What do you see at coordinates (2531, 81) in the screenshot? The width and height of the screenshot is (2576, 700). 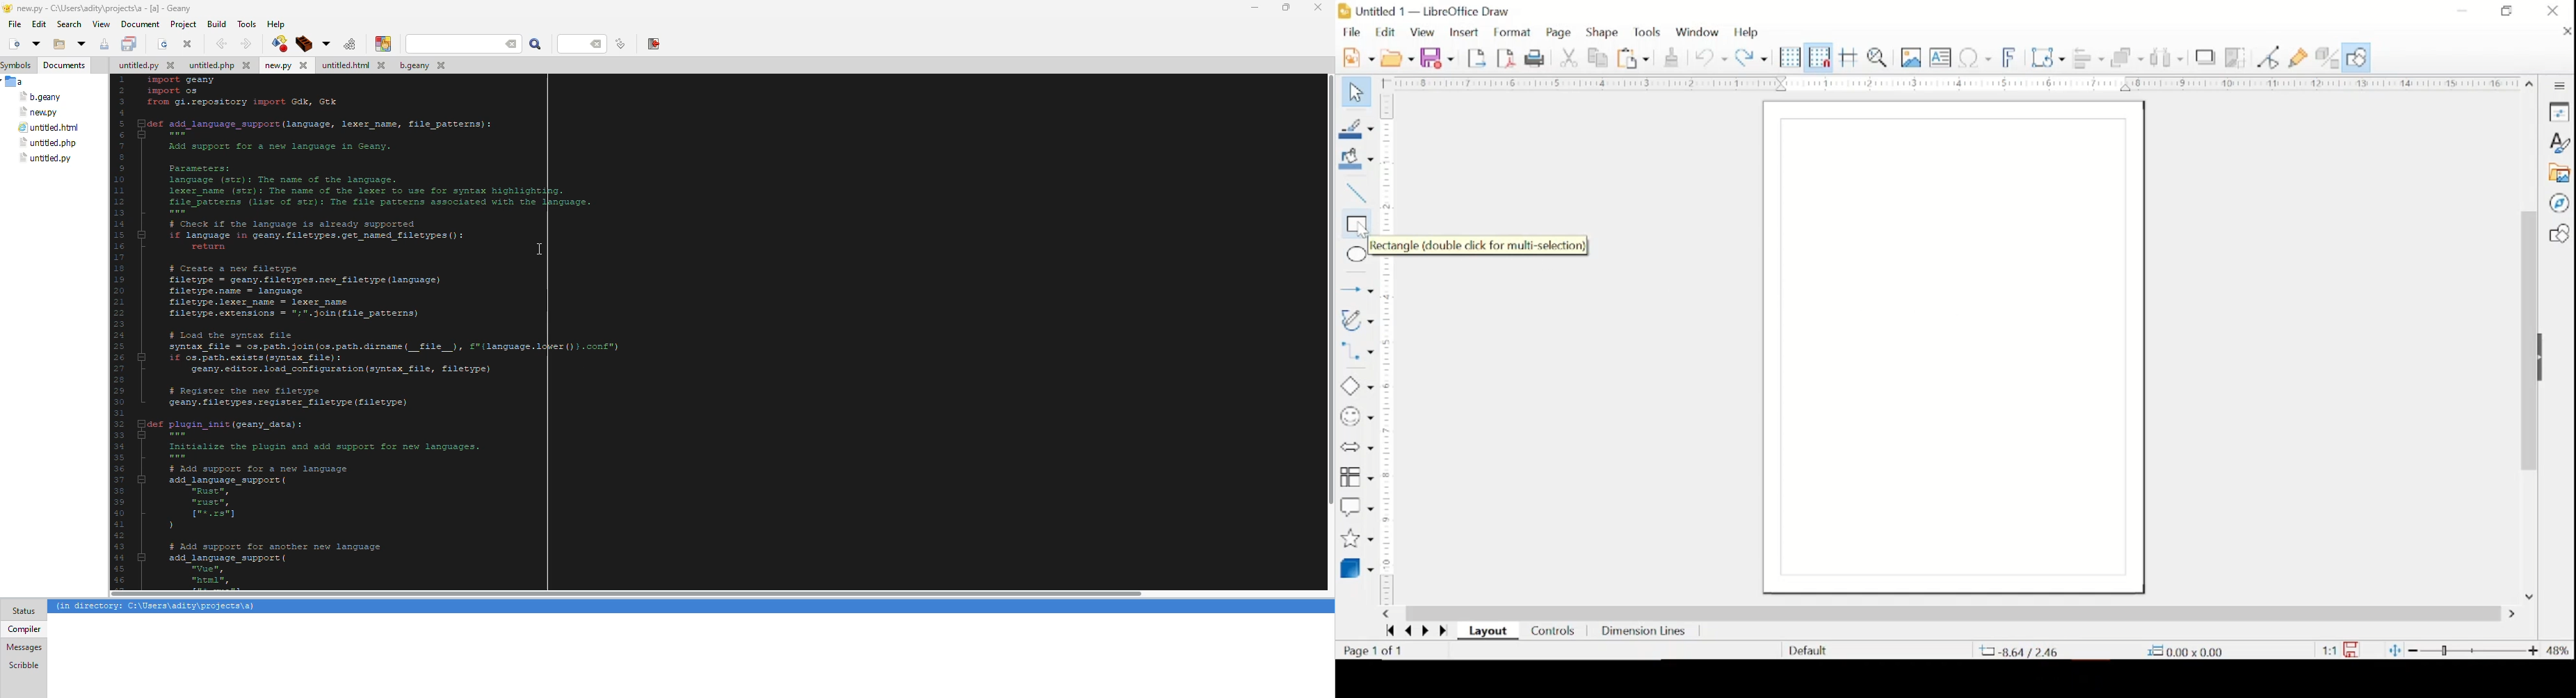 I see `scroll up arrow` at bounding box center [2531, 81].